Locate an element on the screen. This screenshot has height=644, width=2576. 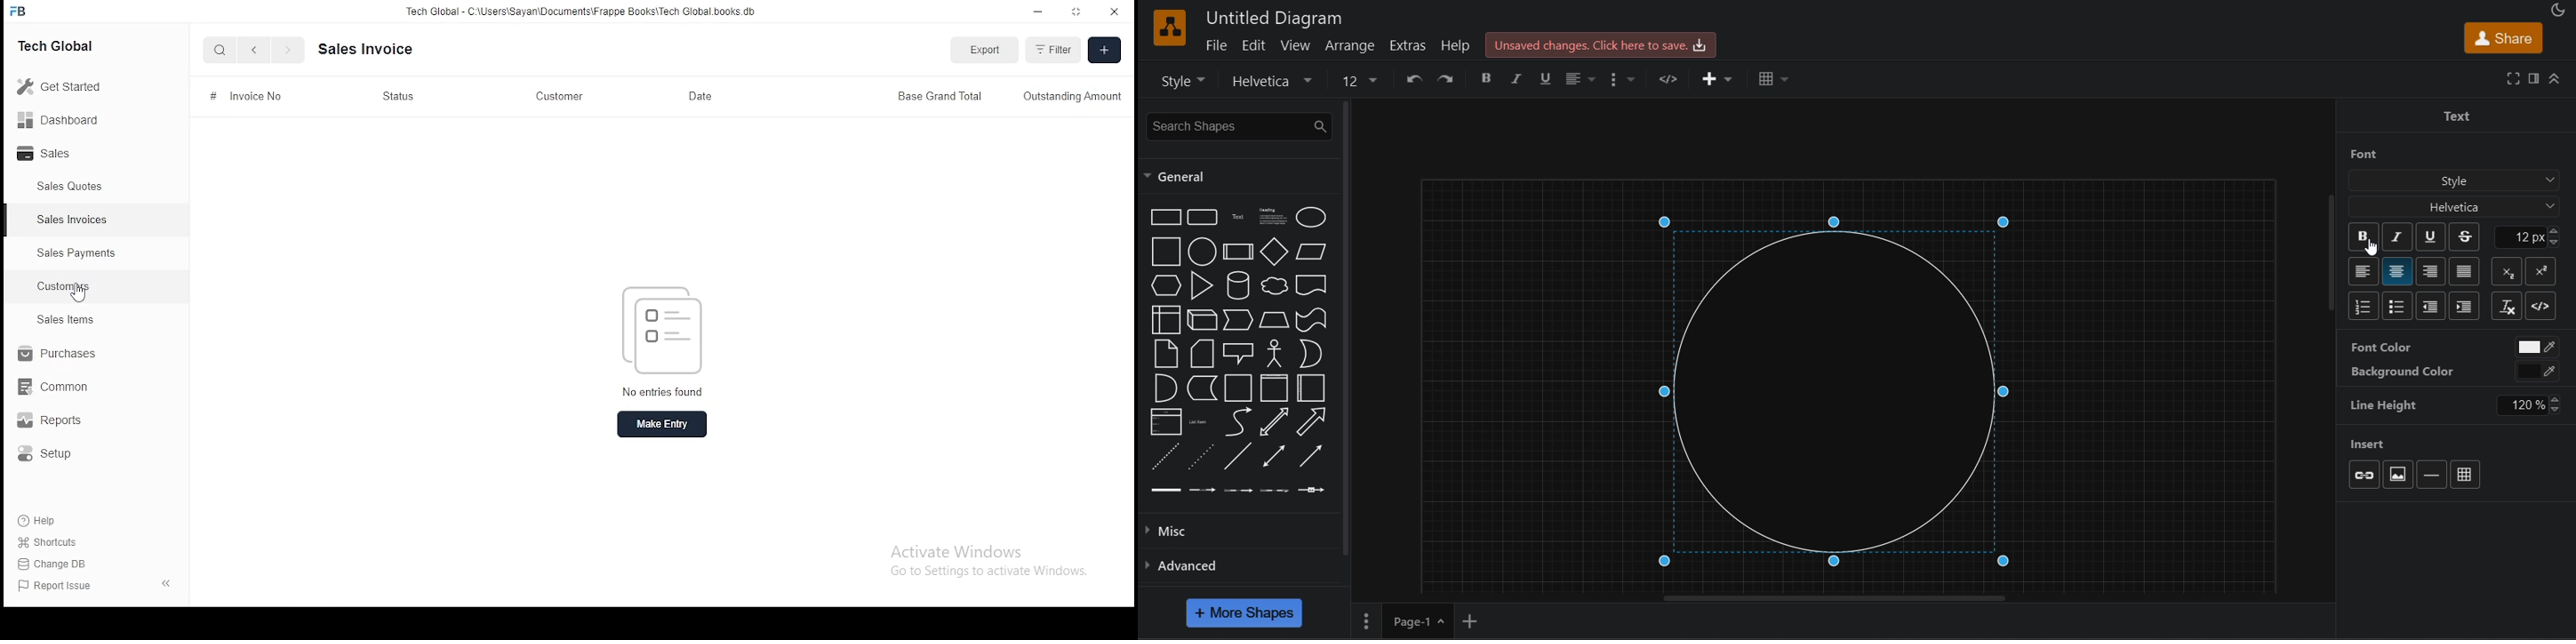
line height  is located at coordinates (2394, 408).